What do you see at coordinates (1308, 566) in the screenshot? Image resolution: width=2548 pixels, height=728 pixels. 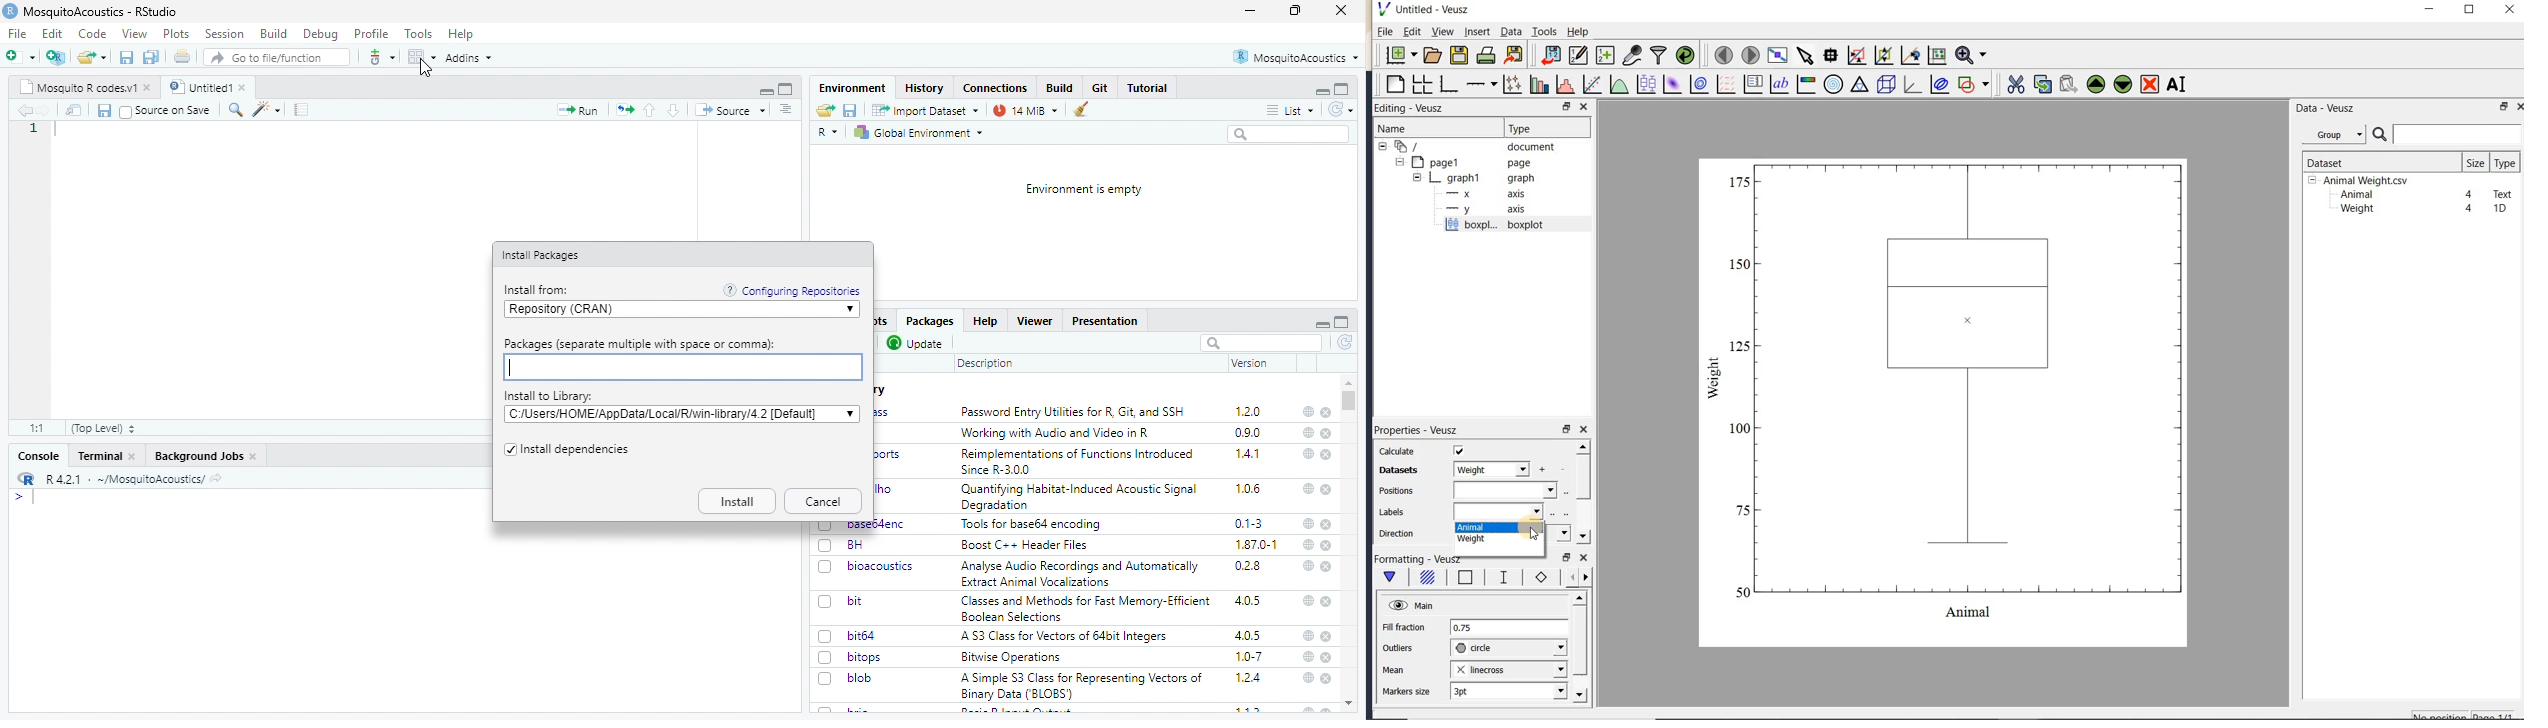 I see `web` at bounding box center [1308, 566].